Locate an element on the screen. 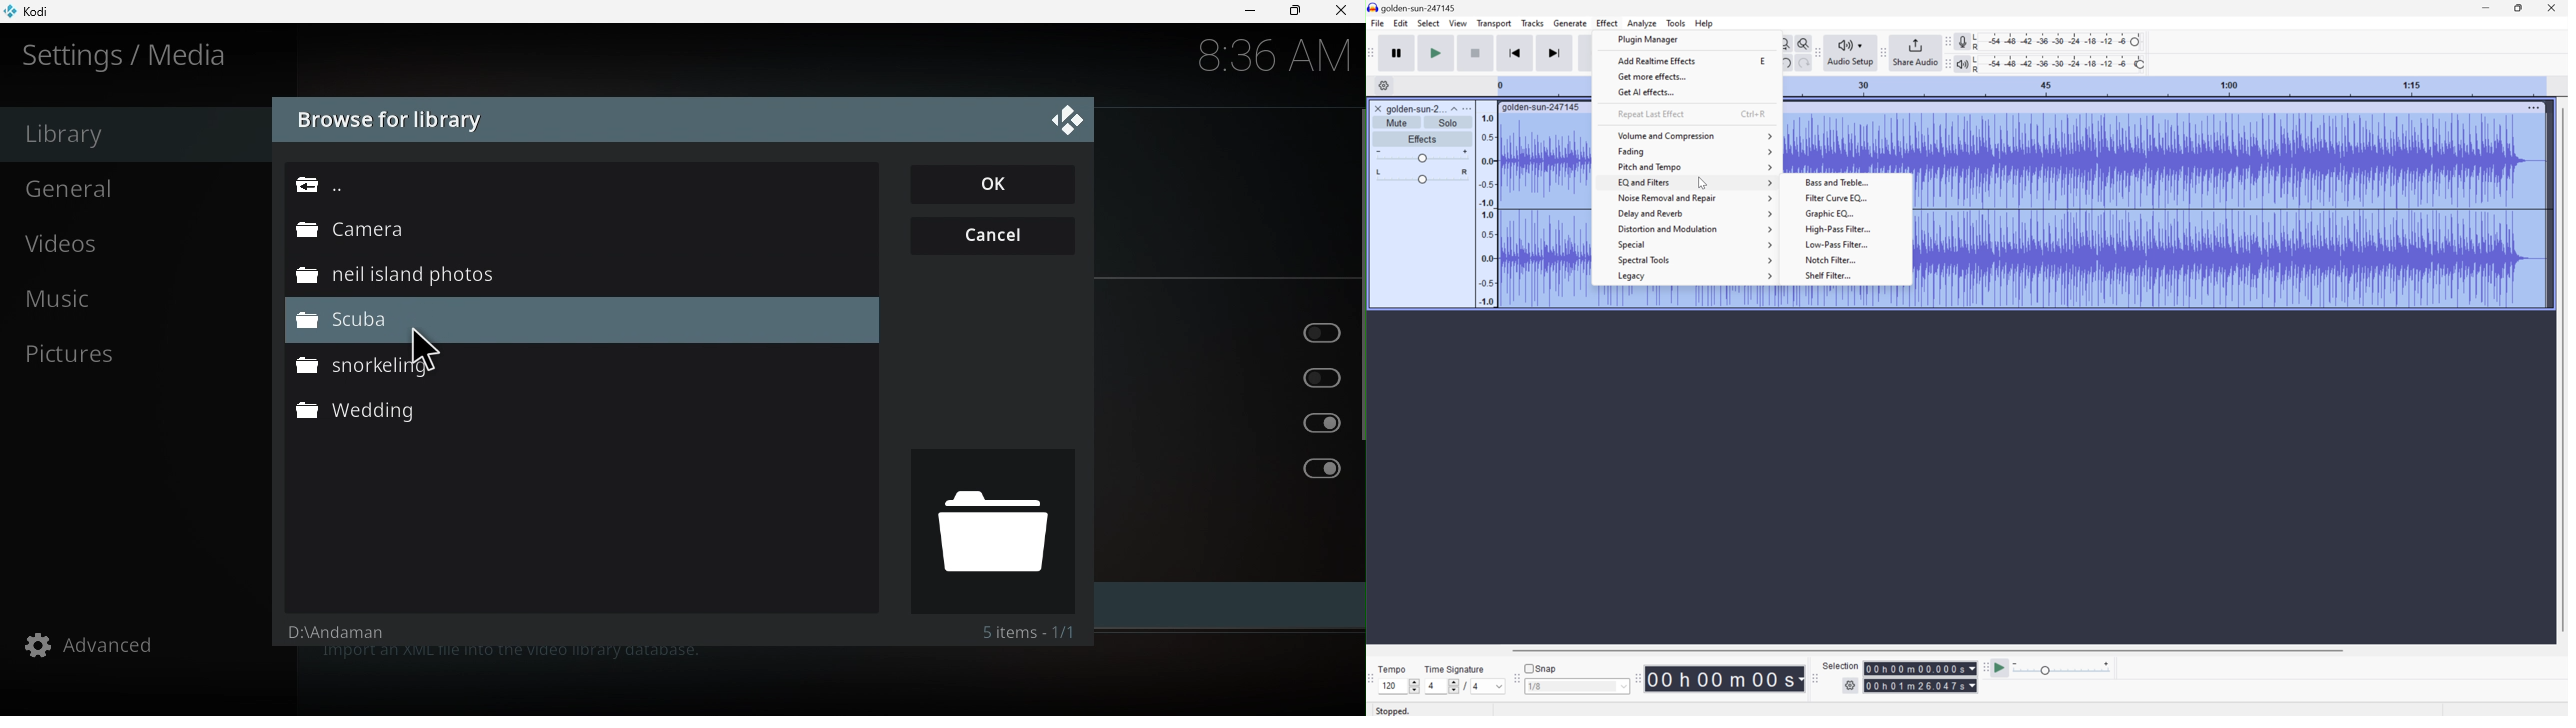 Image resolution: width=2576 pixels, height=728 pixels. Zoom toggle is located at coordinates (1800, 41).